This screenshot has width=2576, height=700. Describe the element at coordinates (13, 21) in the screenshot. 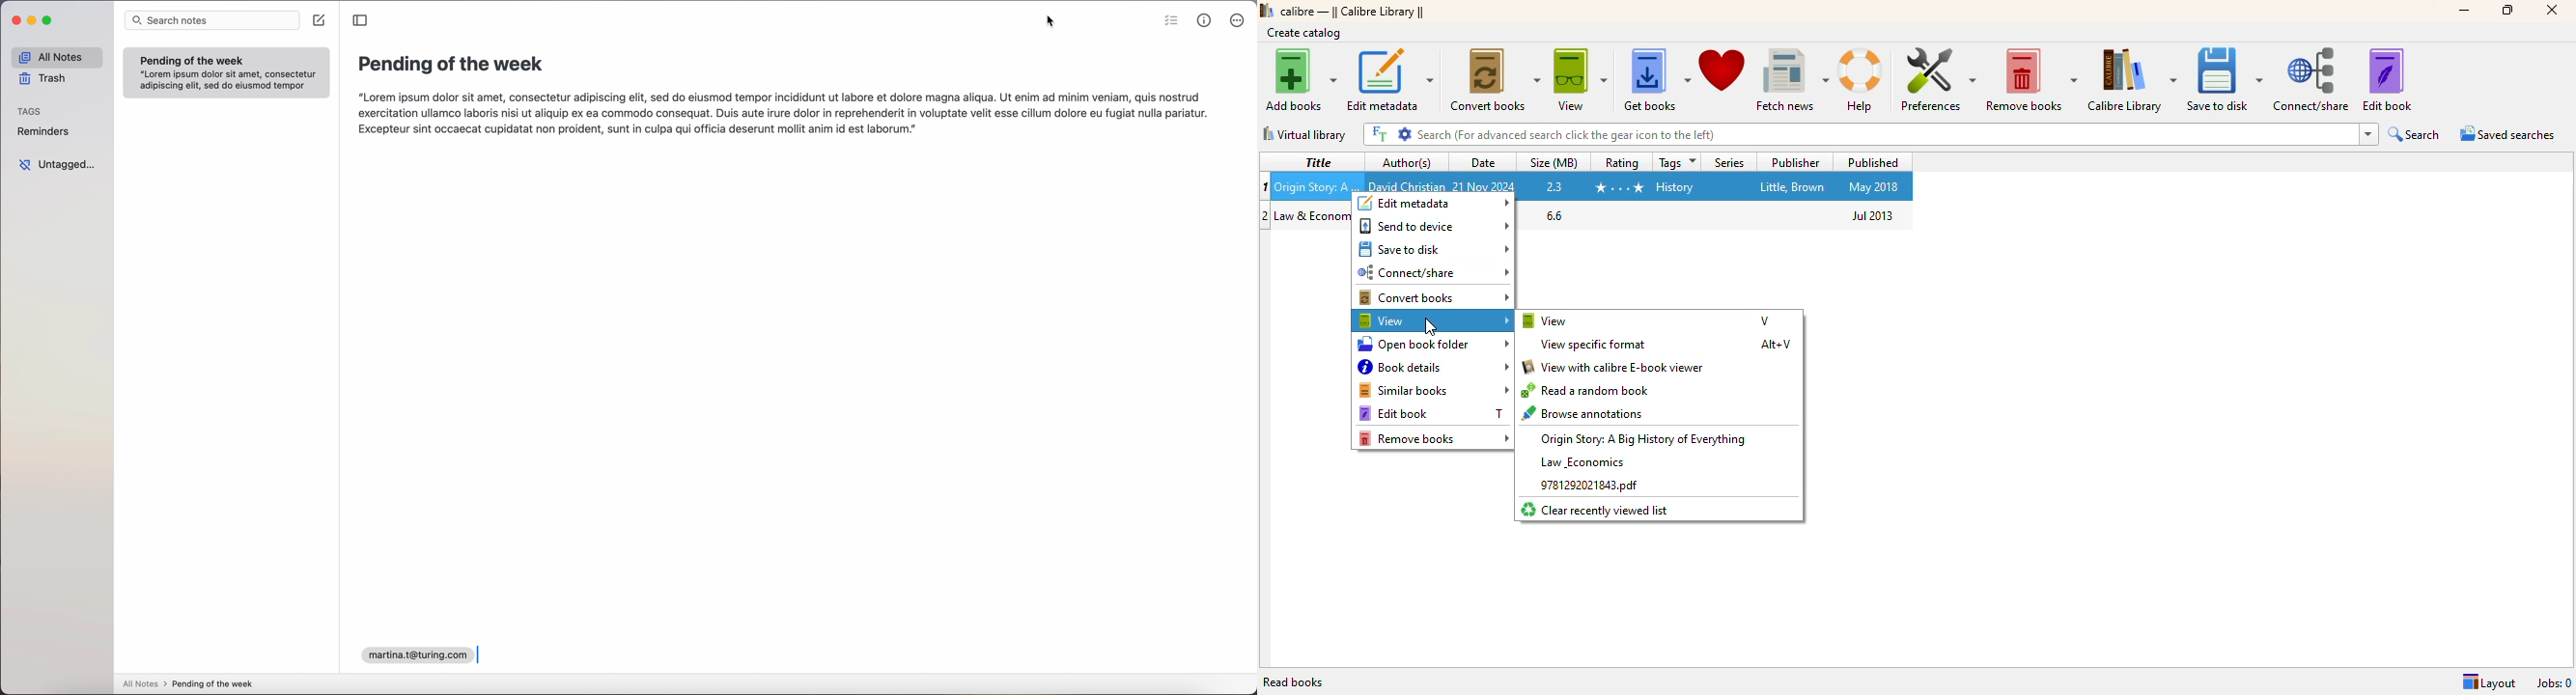

I see `close app` at that location.